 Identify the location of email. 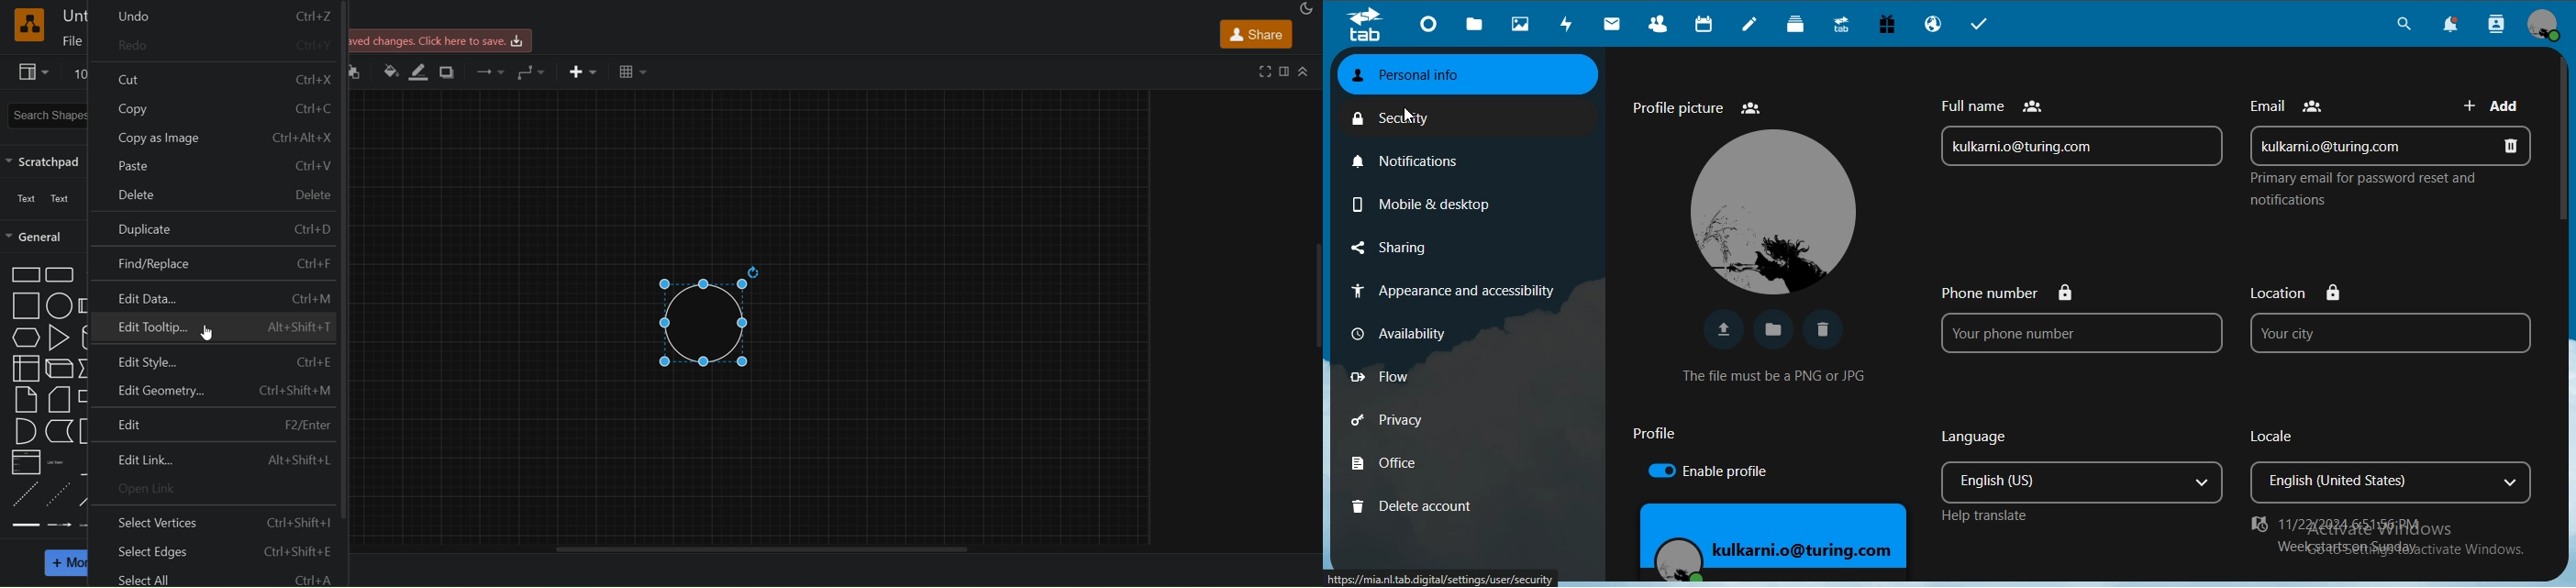
(2293, 106).